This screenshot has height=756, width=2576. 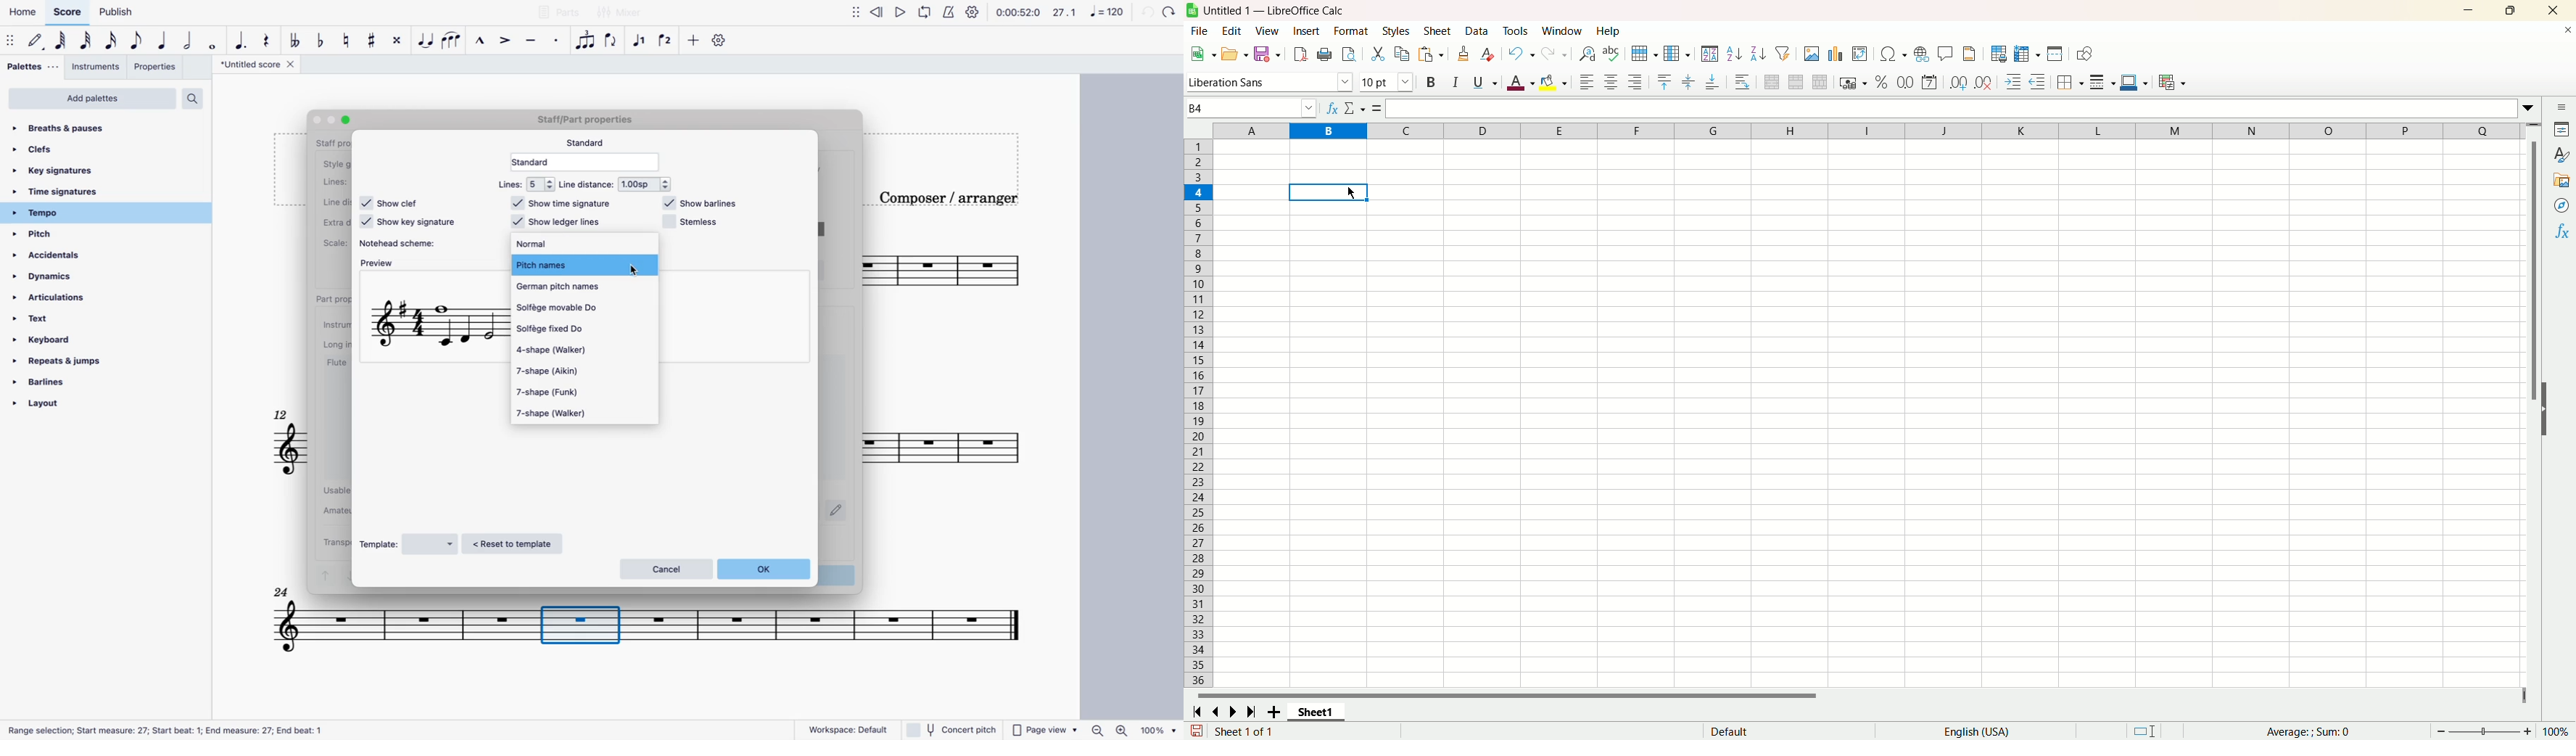 What do you see at coordinates (1798, 82) in the screenshot?
I see `merge cells` at bounding box center [1798, 82].